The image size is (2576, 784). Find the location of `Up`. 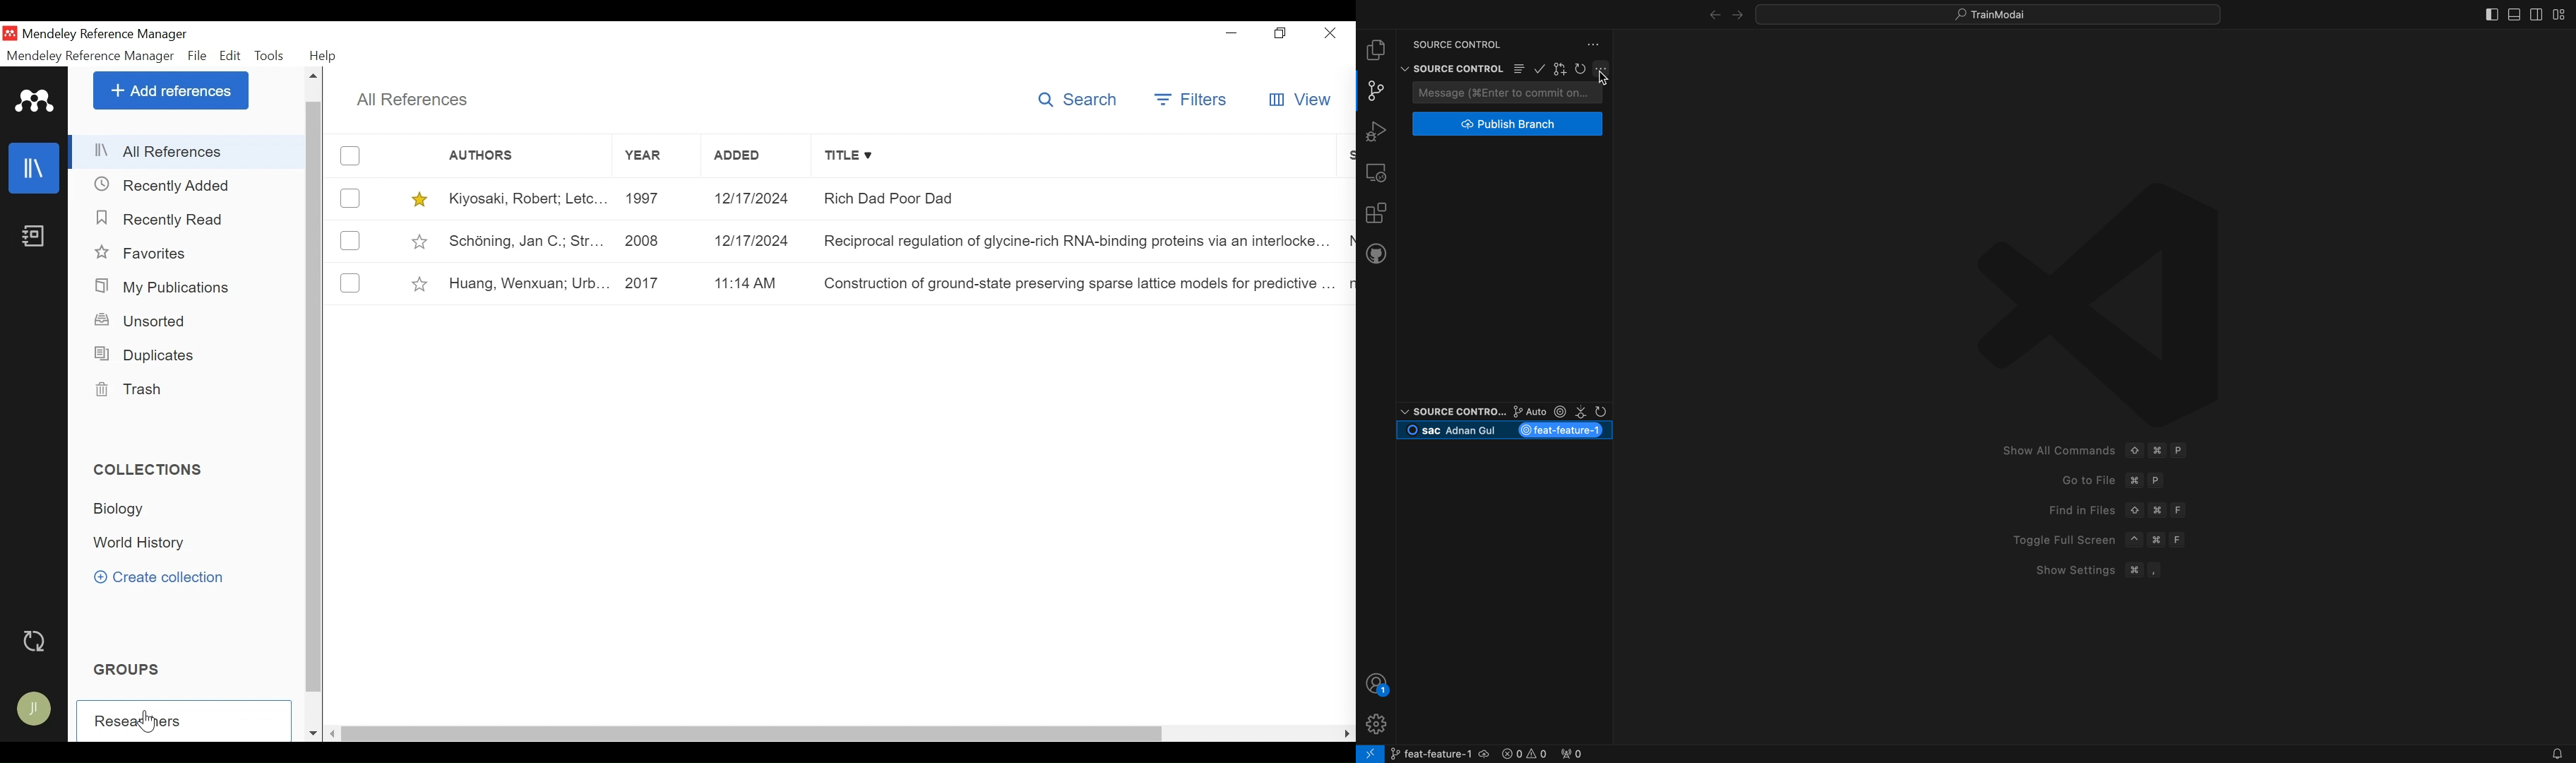

Up is located at coordinates (2135, 511).